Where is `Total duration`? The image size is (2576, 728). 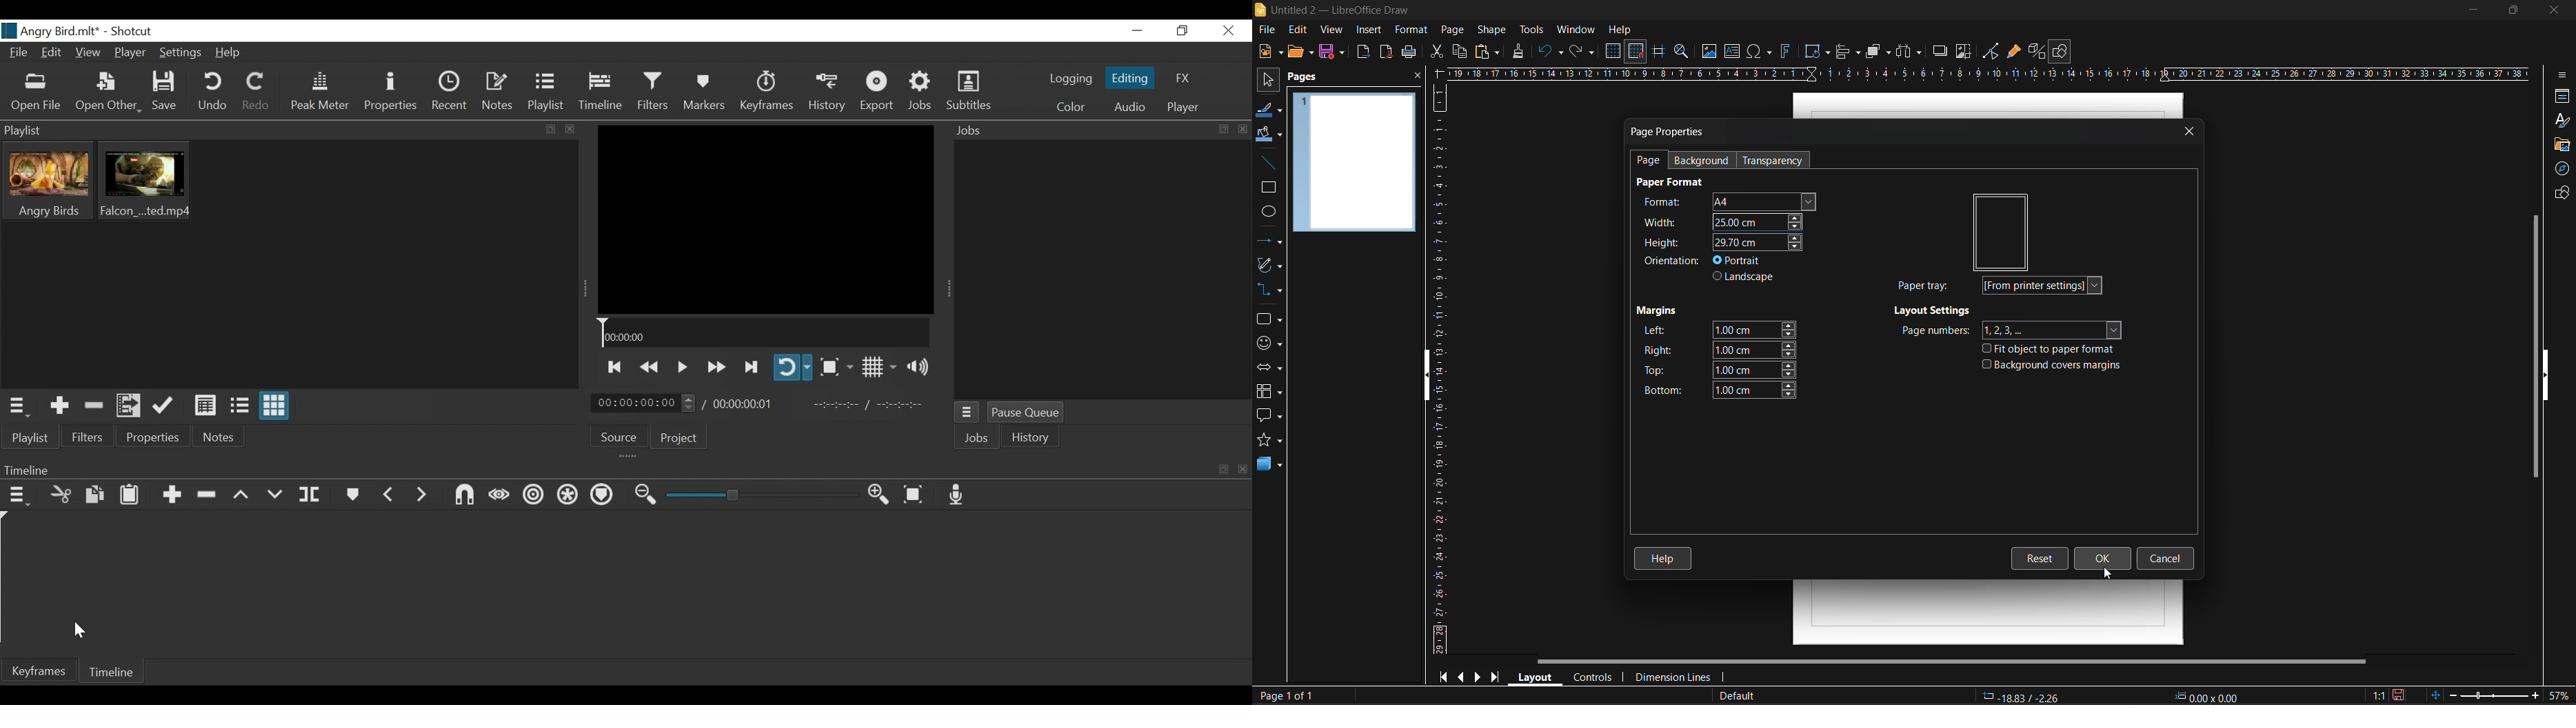
Total duration is located at coordinates (746, 404).